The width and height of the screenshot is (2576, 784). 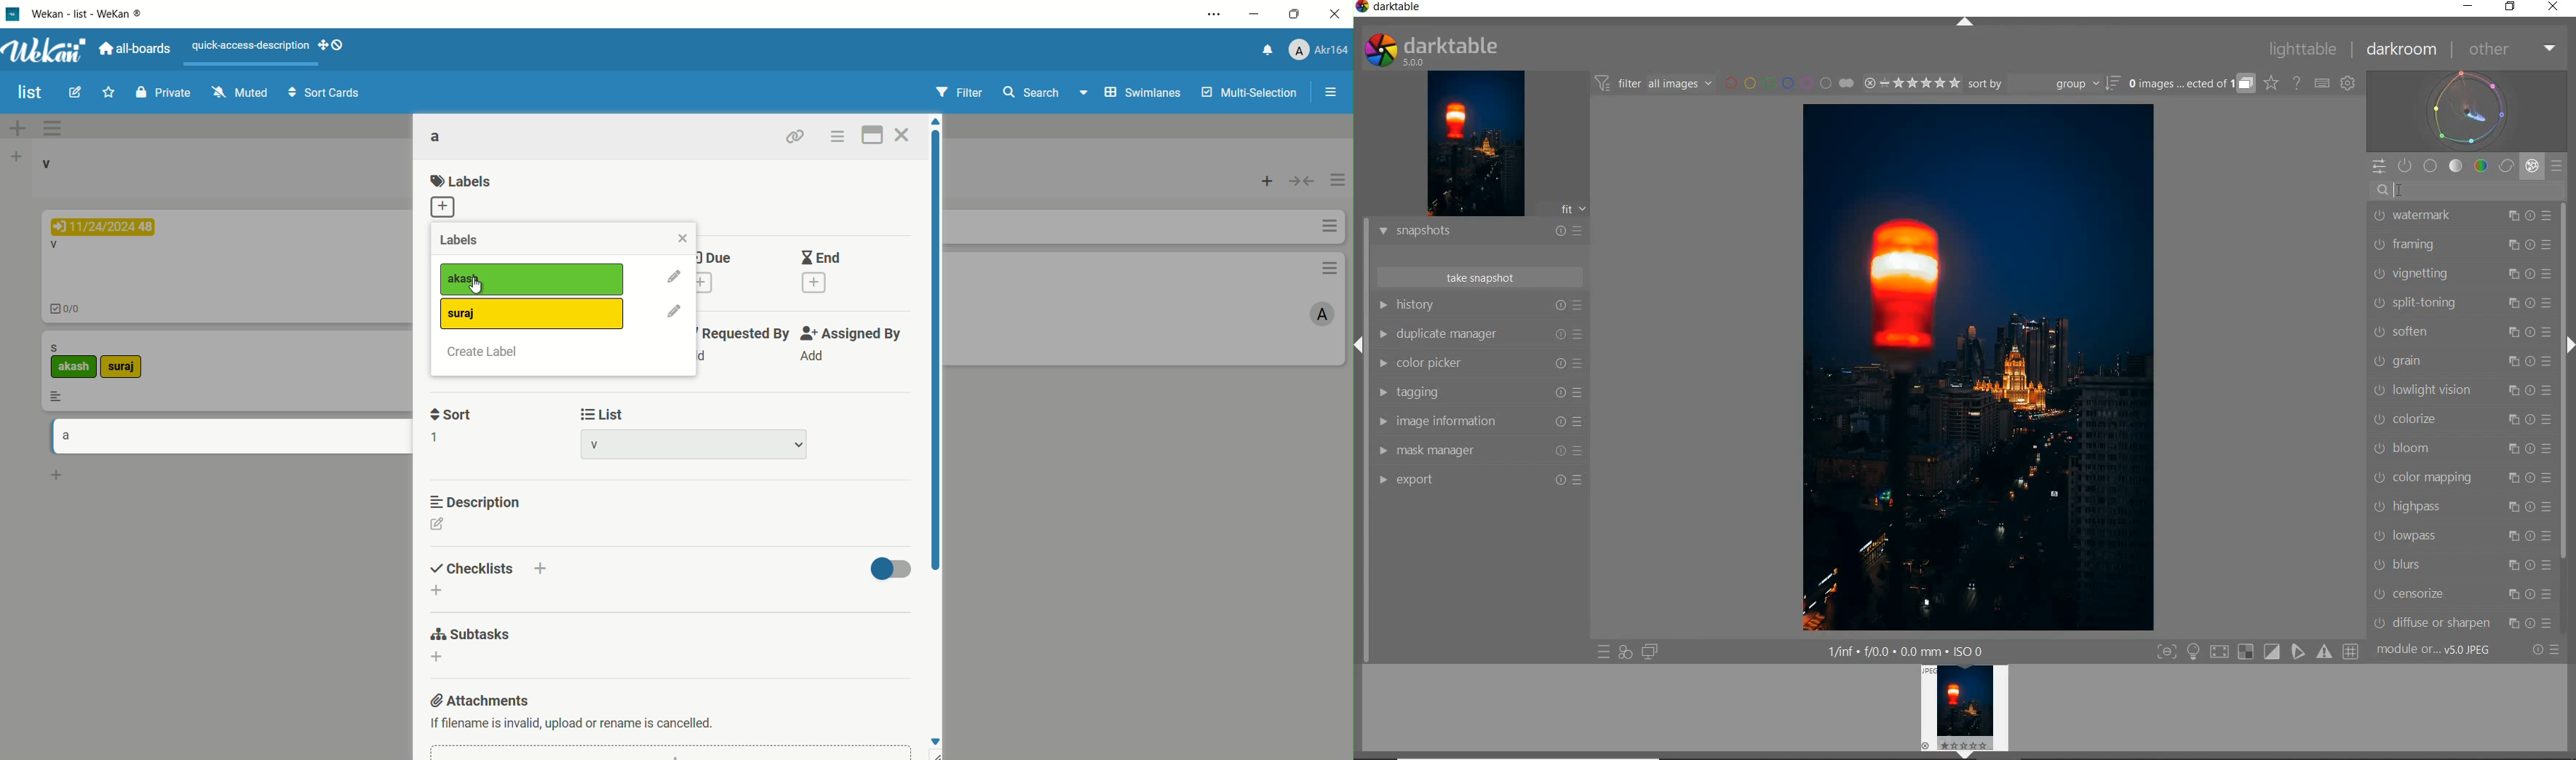 What do you see at coordinates (684, 239) in the screenshot?
I see `close` at bounding box center [684, 239].